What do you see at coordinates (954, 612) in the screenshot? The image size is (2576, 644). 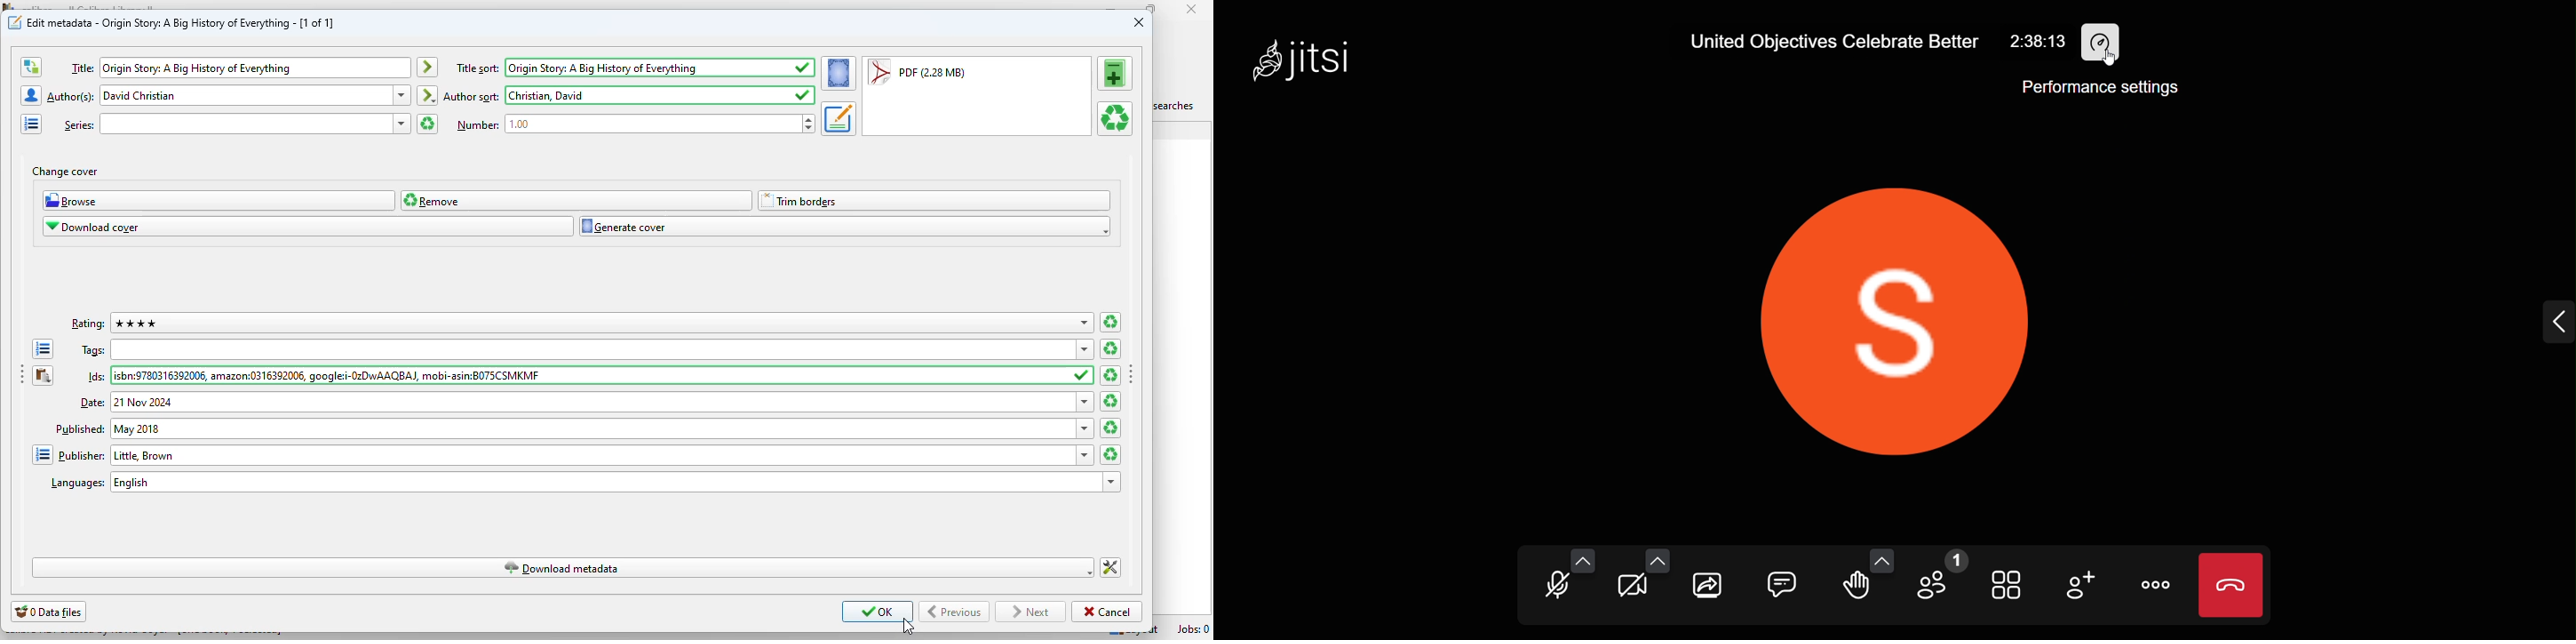 I see `previous` at bounding box center [954, 612].